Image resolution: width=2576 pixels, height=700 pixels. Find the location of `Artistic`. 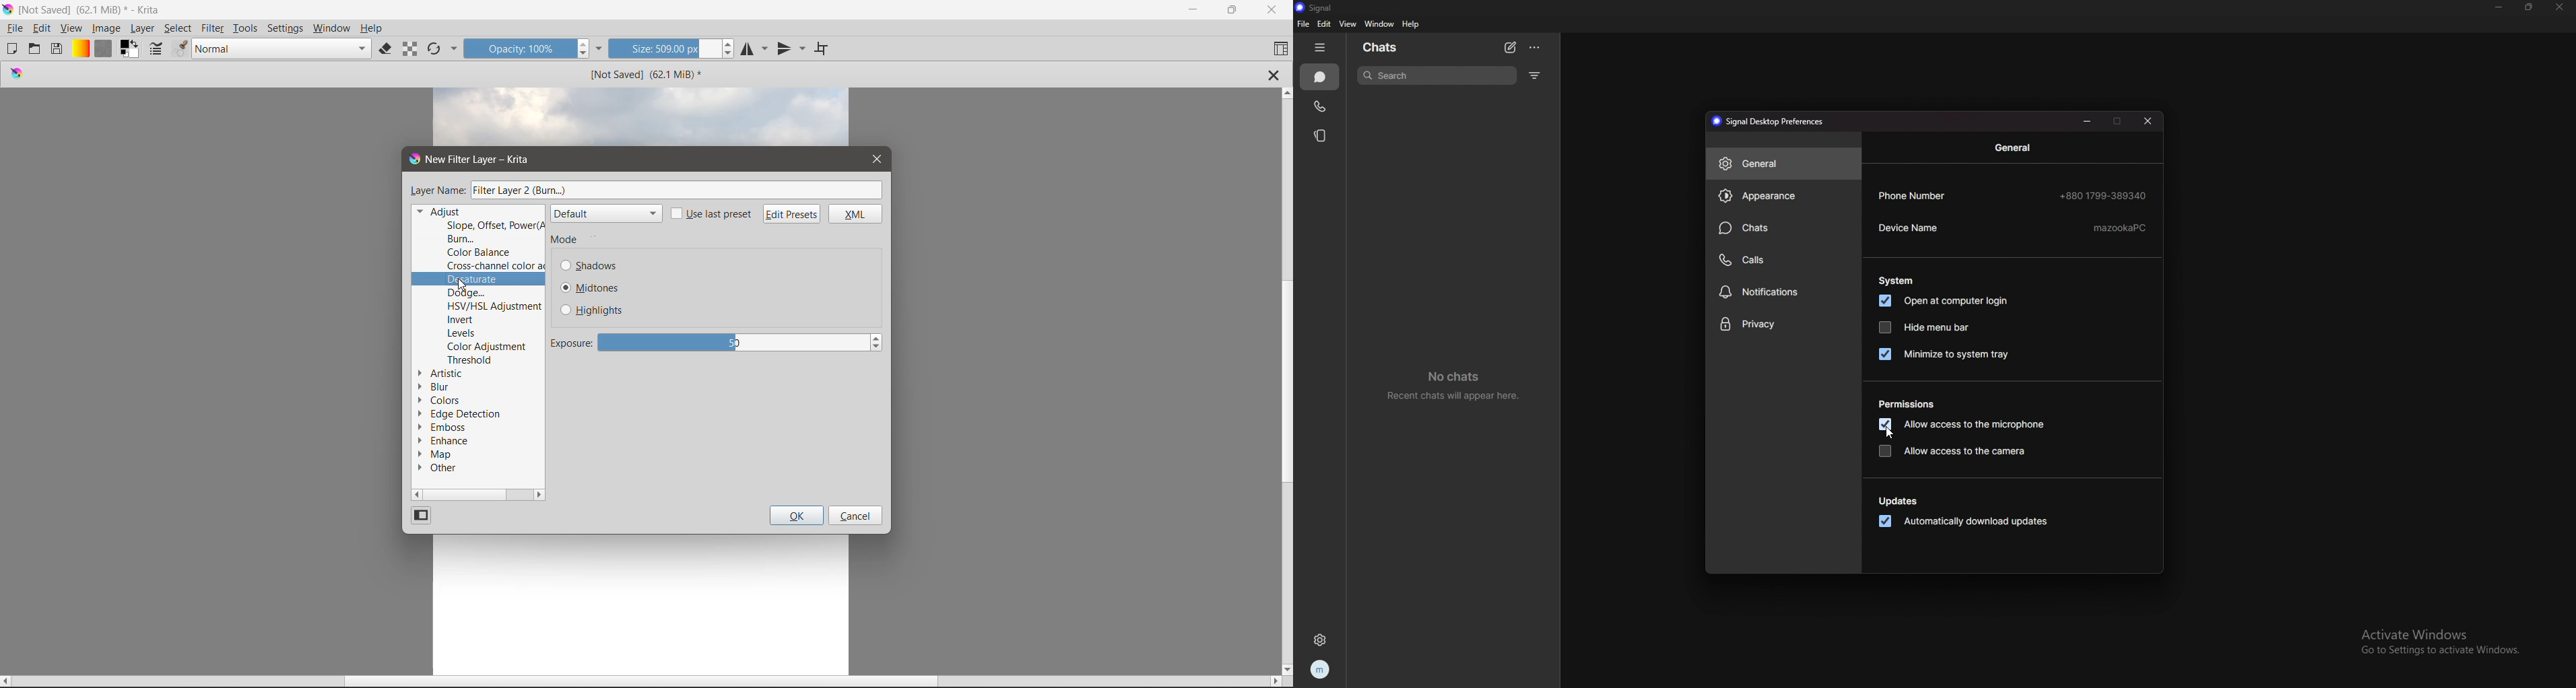

Artistic is located at coordinates (442, 374).